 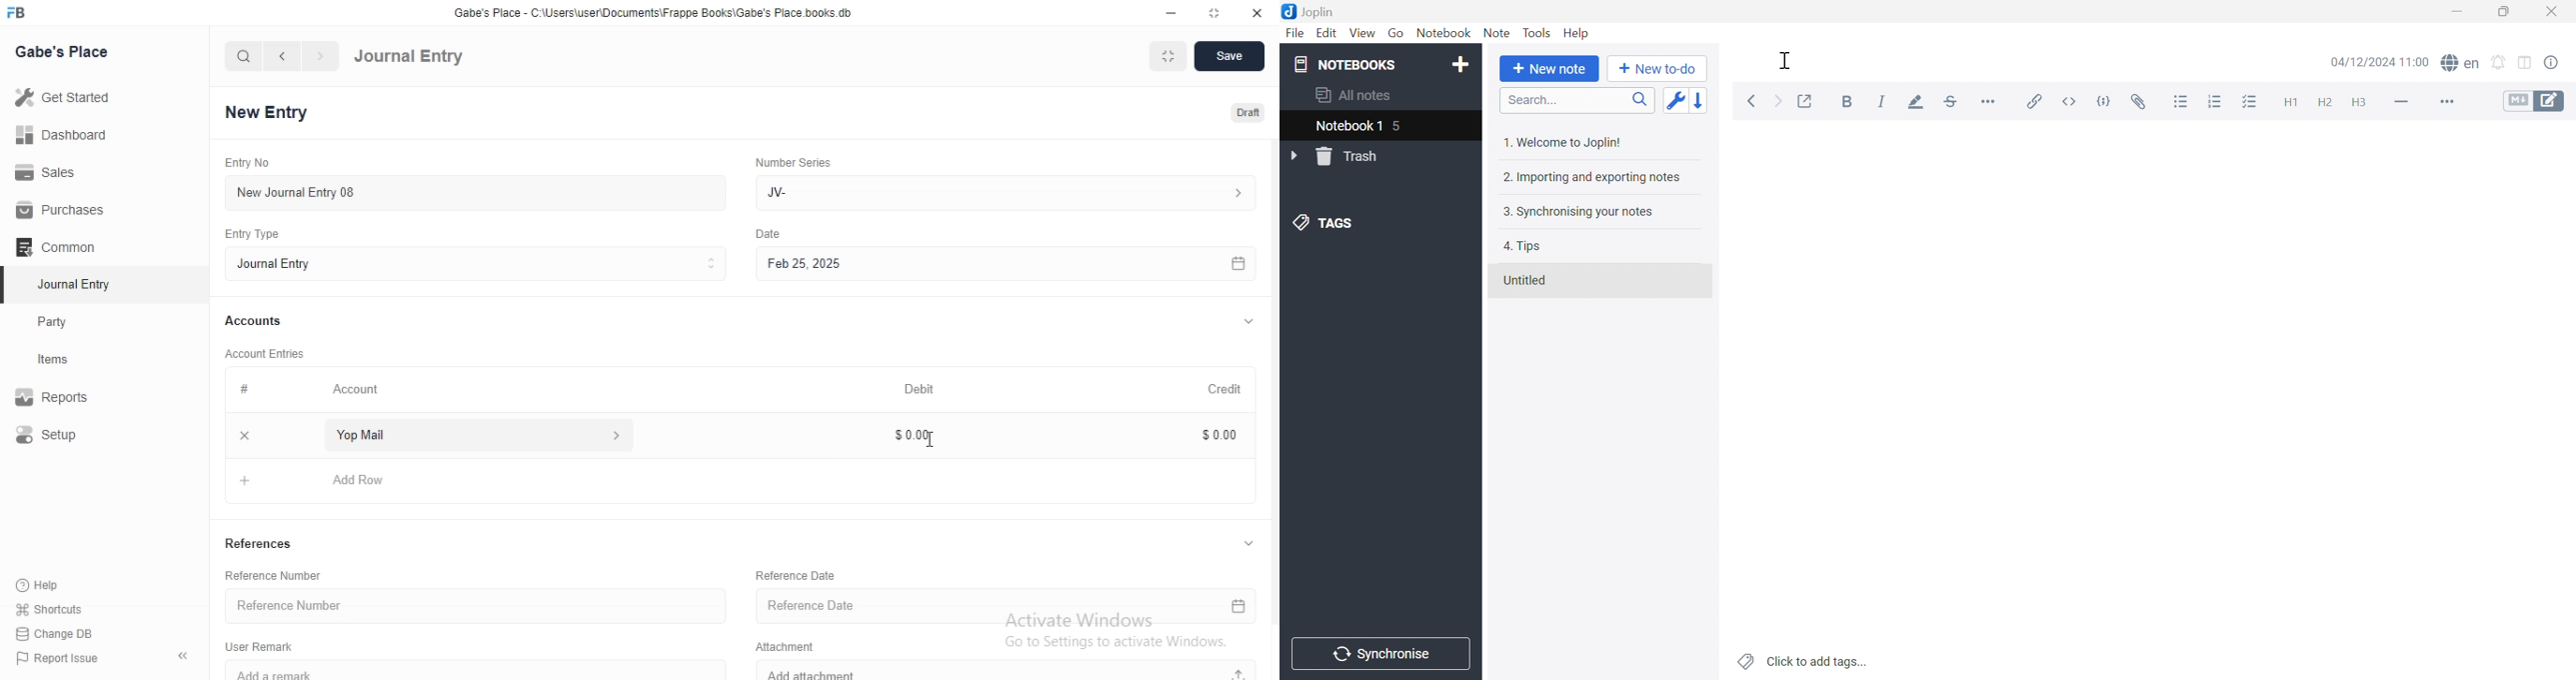 I want to click on Number Series, so click(x=793, y=164).